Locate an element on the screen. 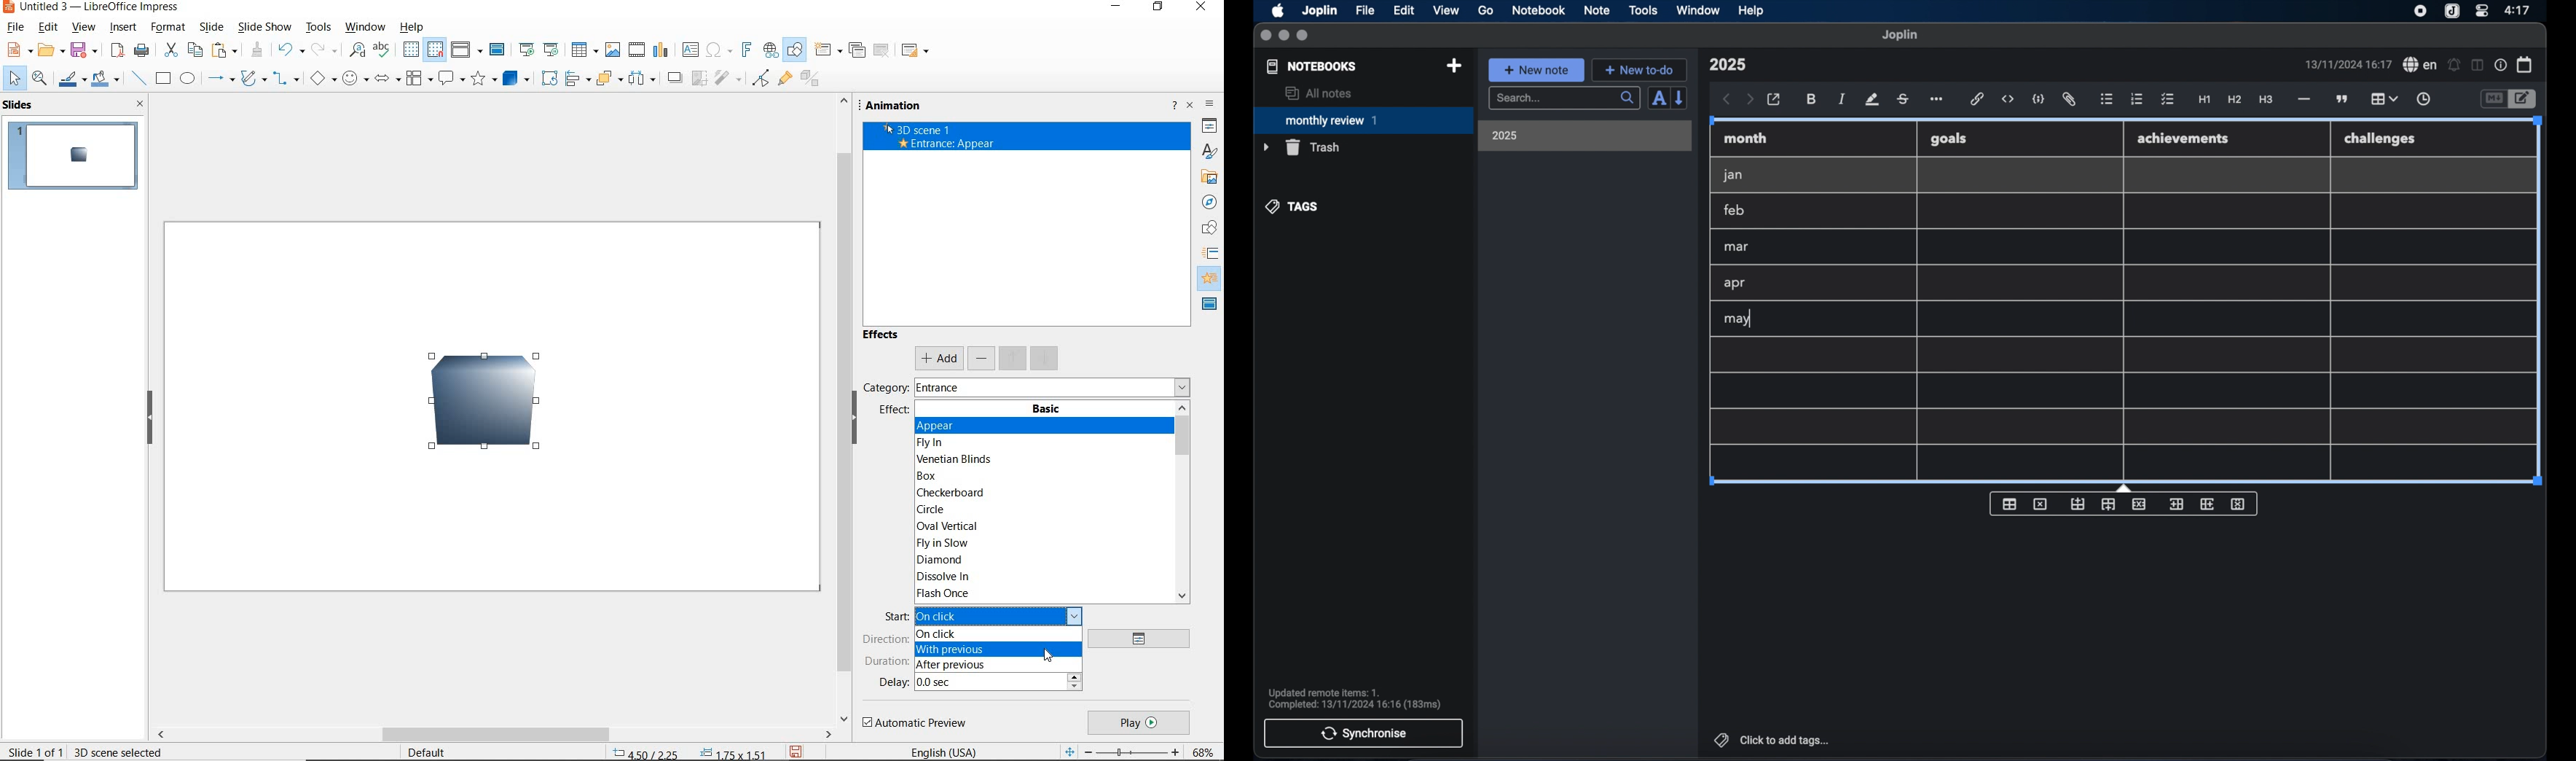 The width and height of the screenshot is (2576, 784). callout shapes is located at coordinates (451, 79).